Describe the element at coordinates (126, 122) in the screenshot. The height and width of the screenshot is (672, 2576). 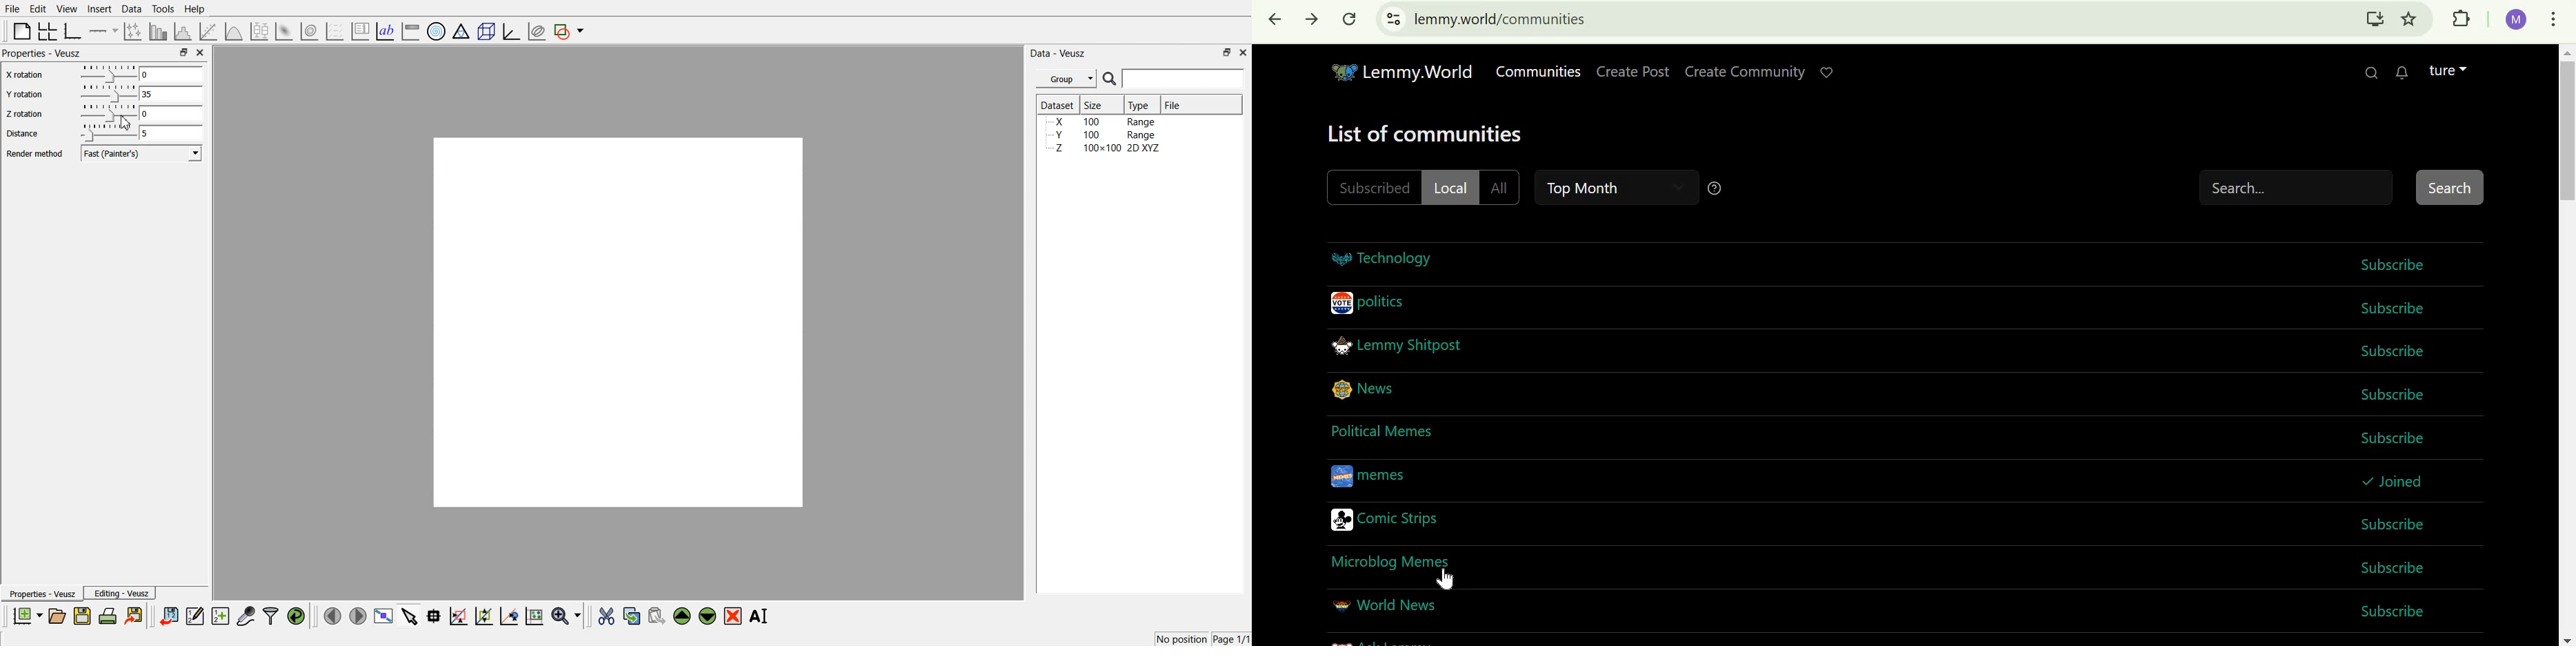
I see `Cursor` at that location.